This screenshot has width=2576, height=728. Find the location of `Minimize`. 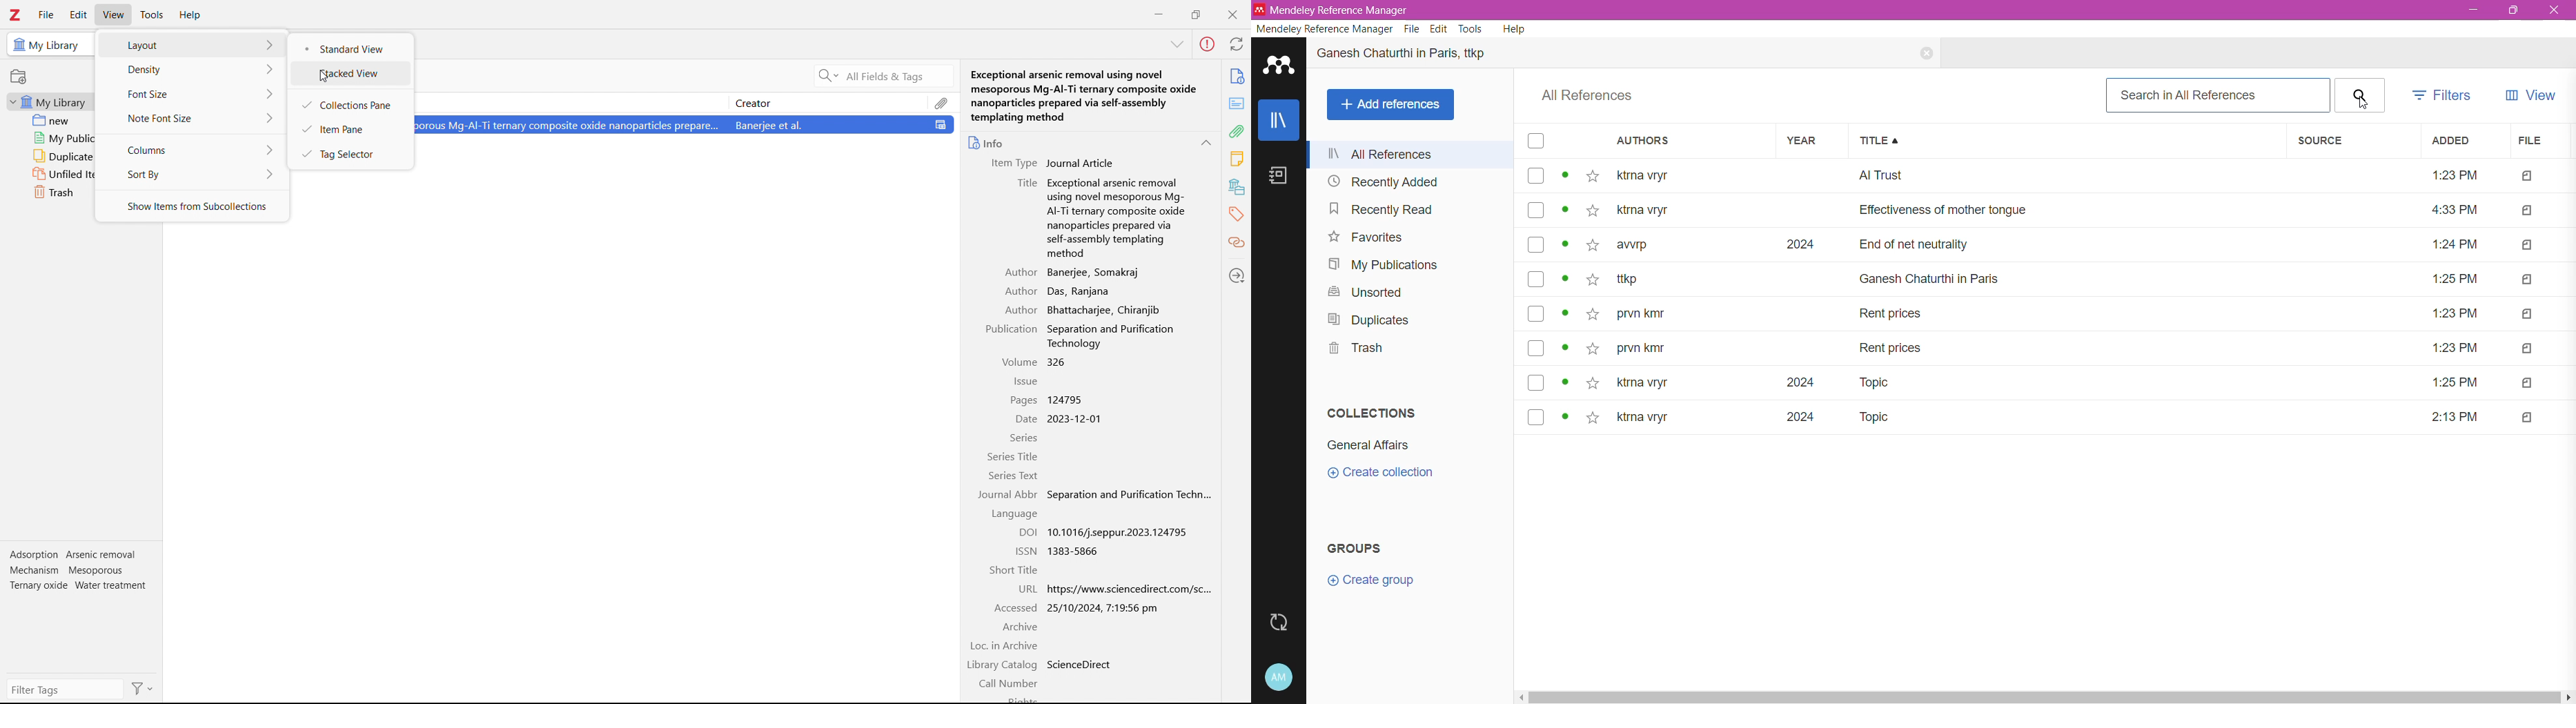

Minimize is located at coordinates (2470, 12).